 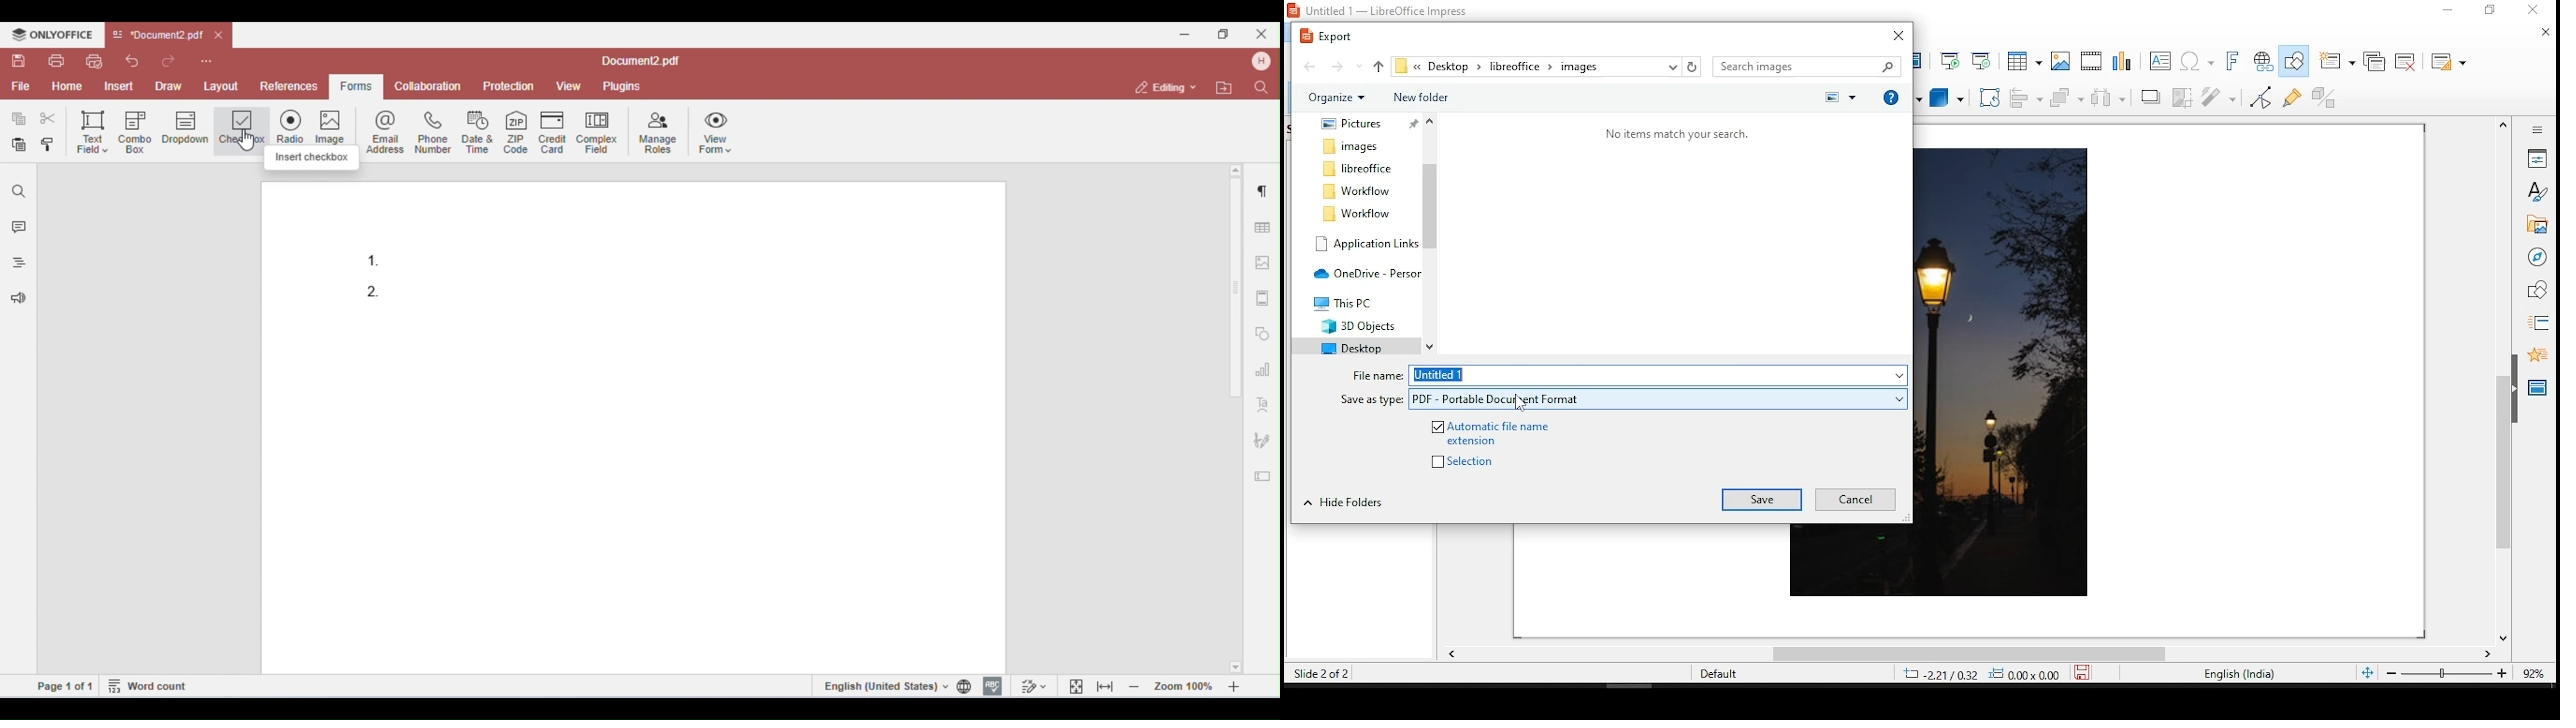 I want to click on organize, so click(x=1337, y=99).